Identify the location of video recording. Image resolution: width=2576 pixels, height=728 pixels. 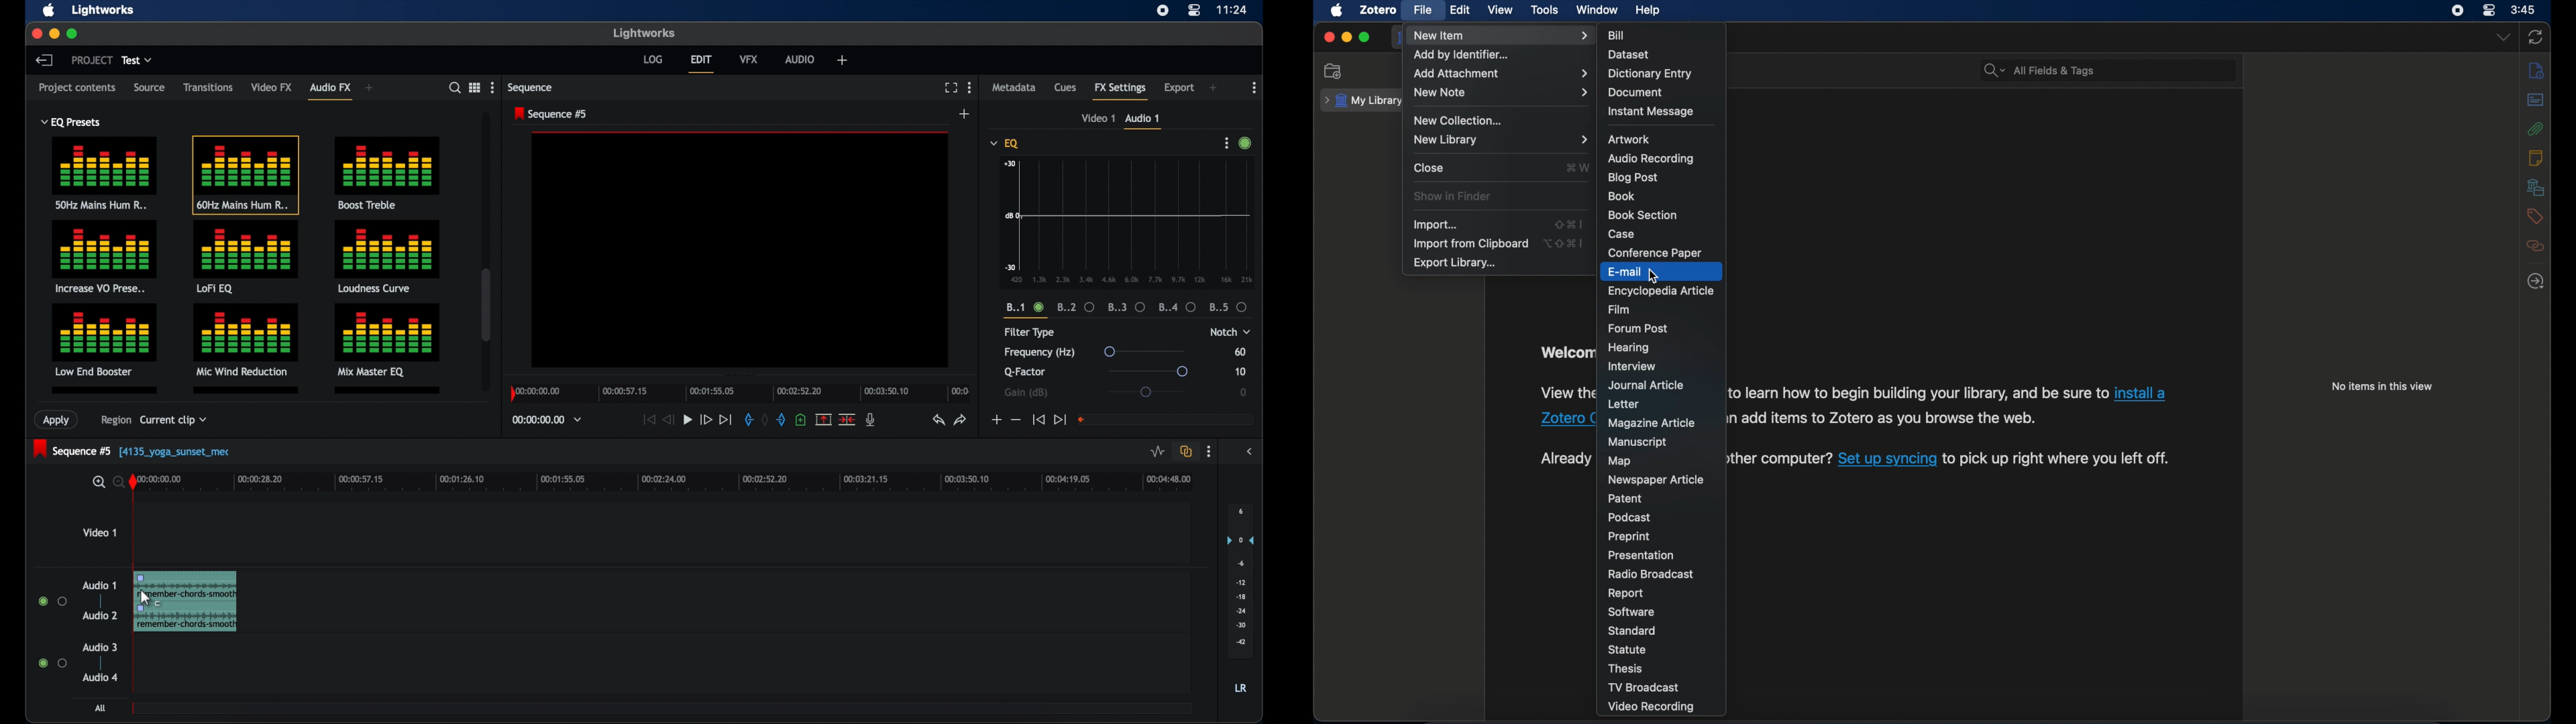
(1649, 707).